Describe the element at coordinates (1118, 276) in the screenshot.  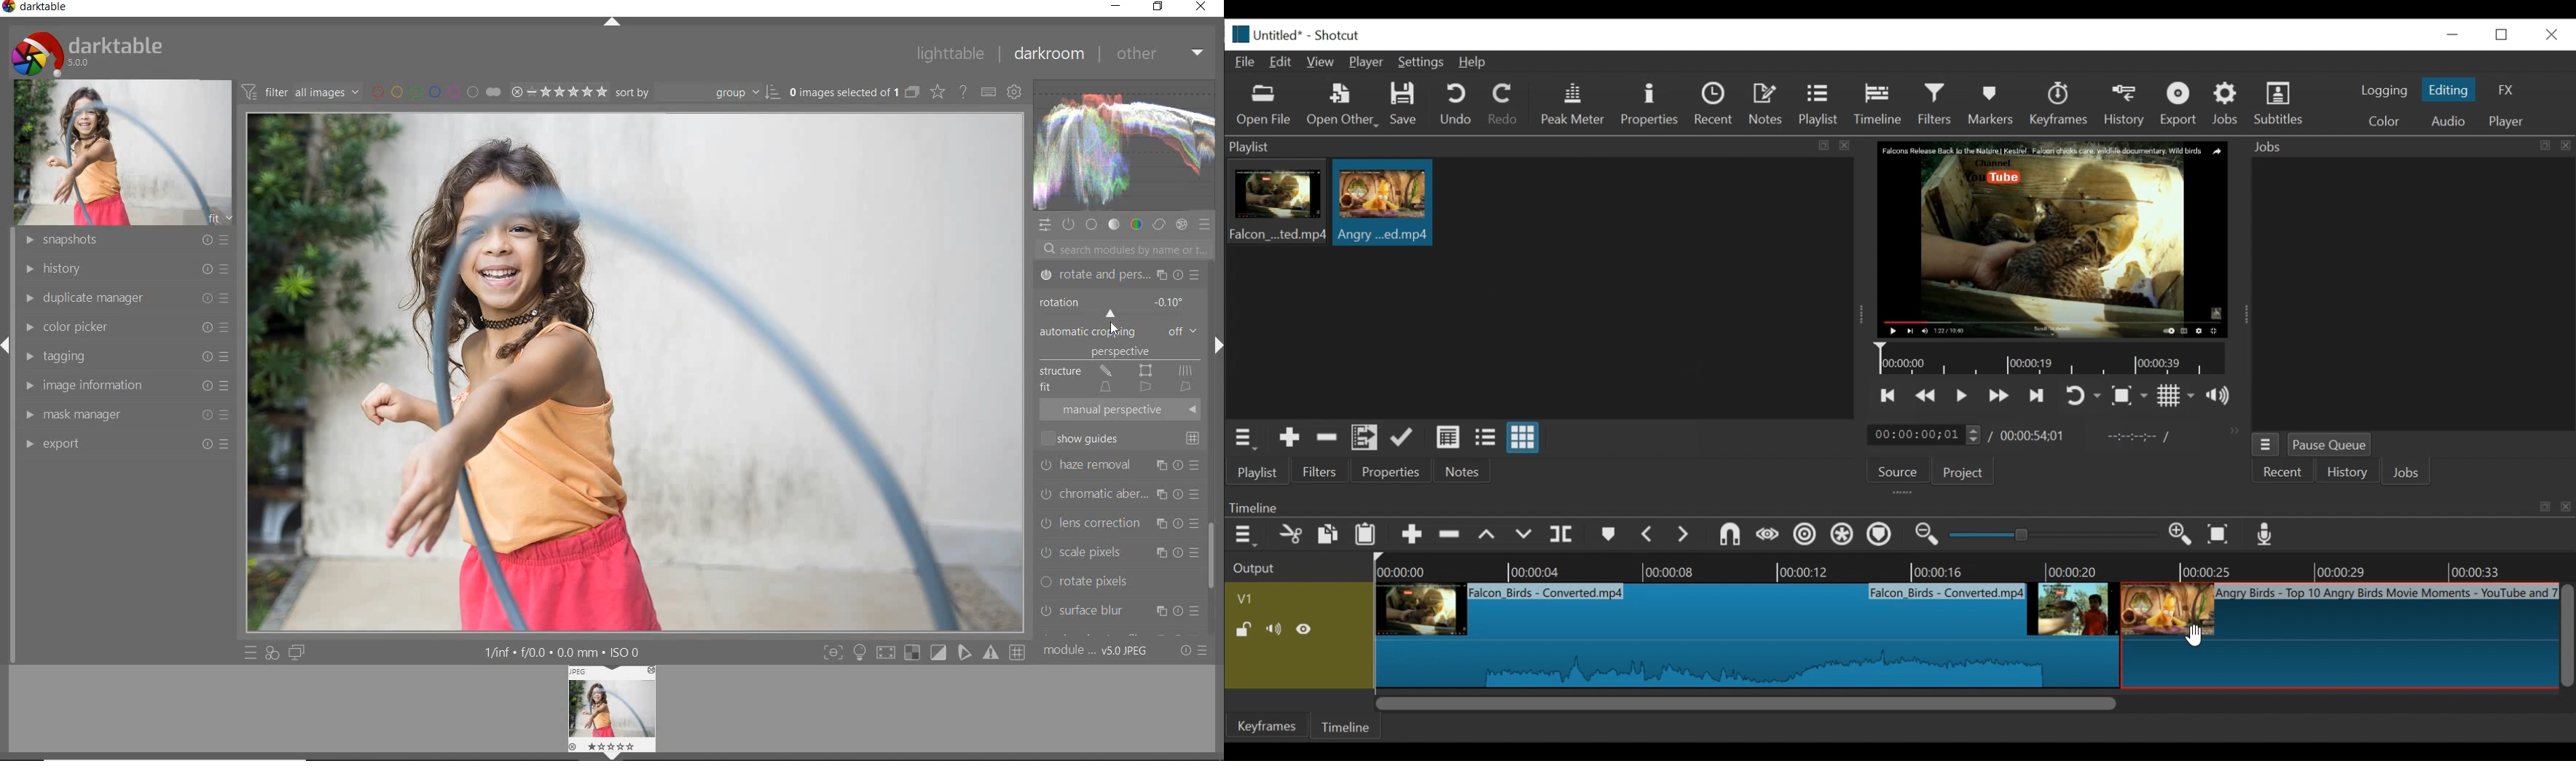
I see `ROTATE & PERSPECTIVE` at that location.